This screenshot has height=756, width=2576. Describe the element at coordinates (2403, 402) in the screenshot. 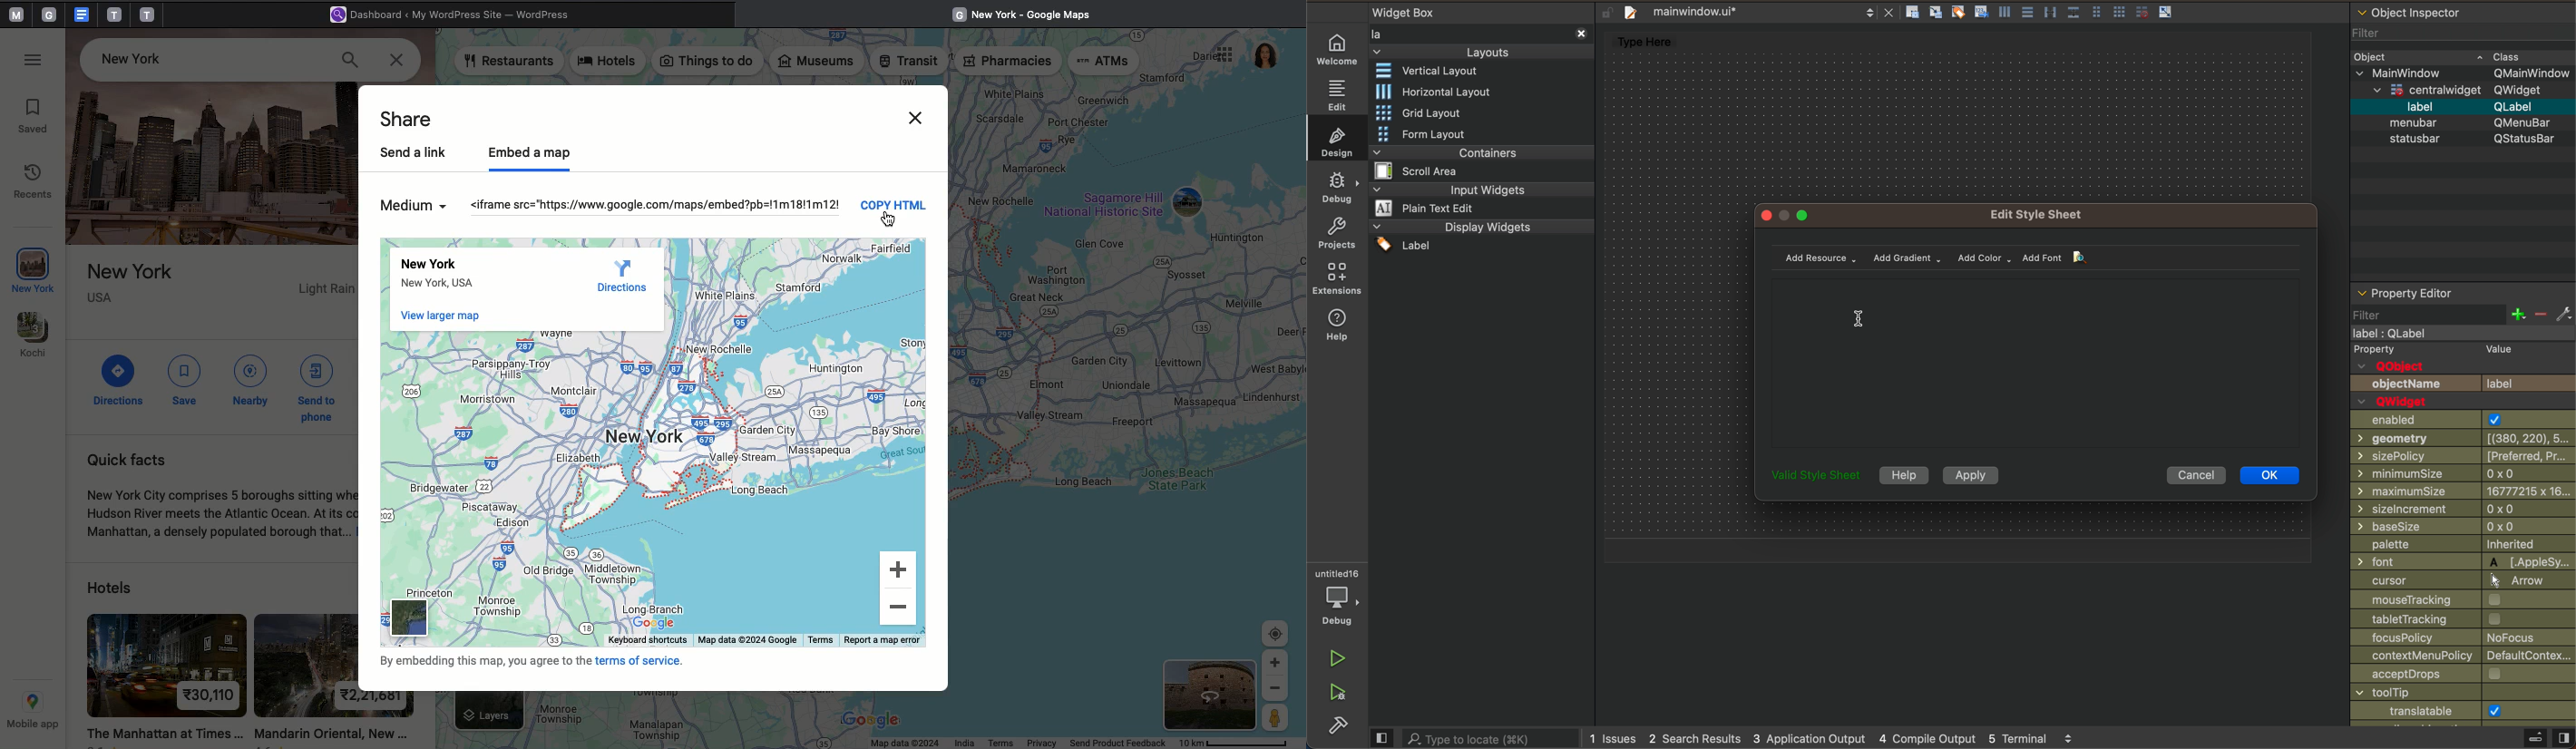

I see `qwidget` at that location.